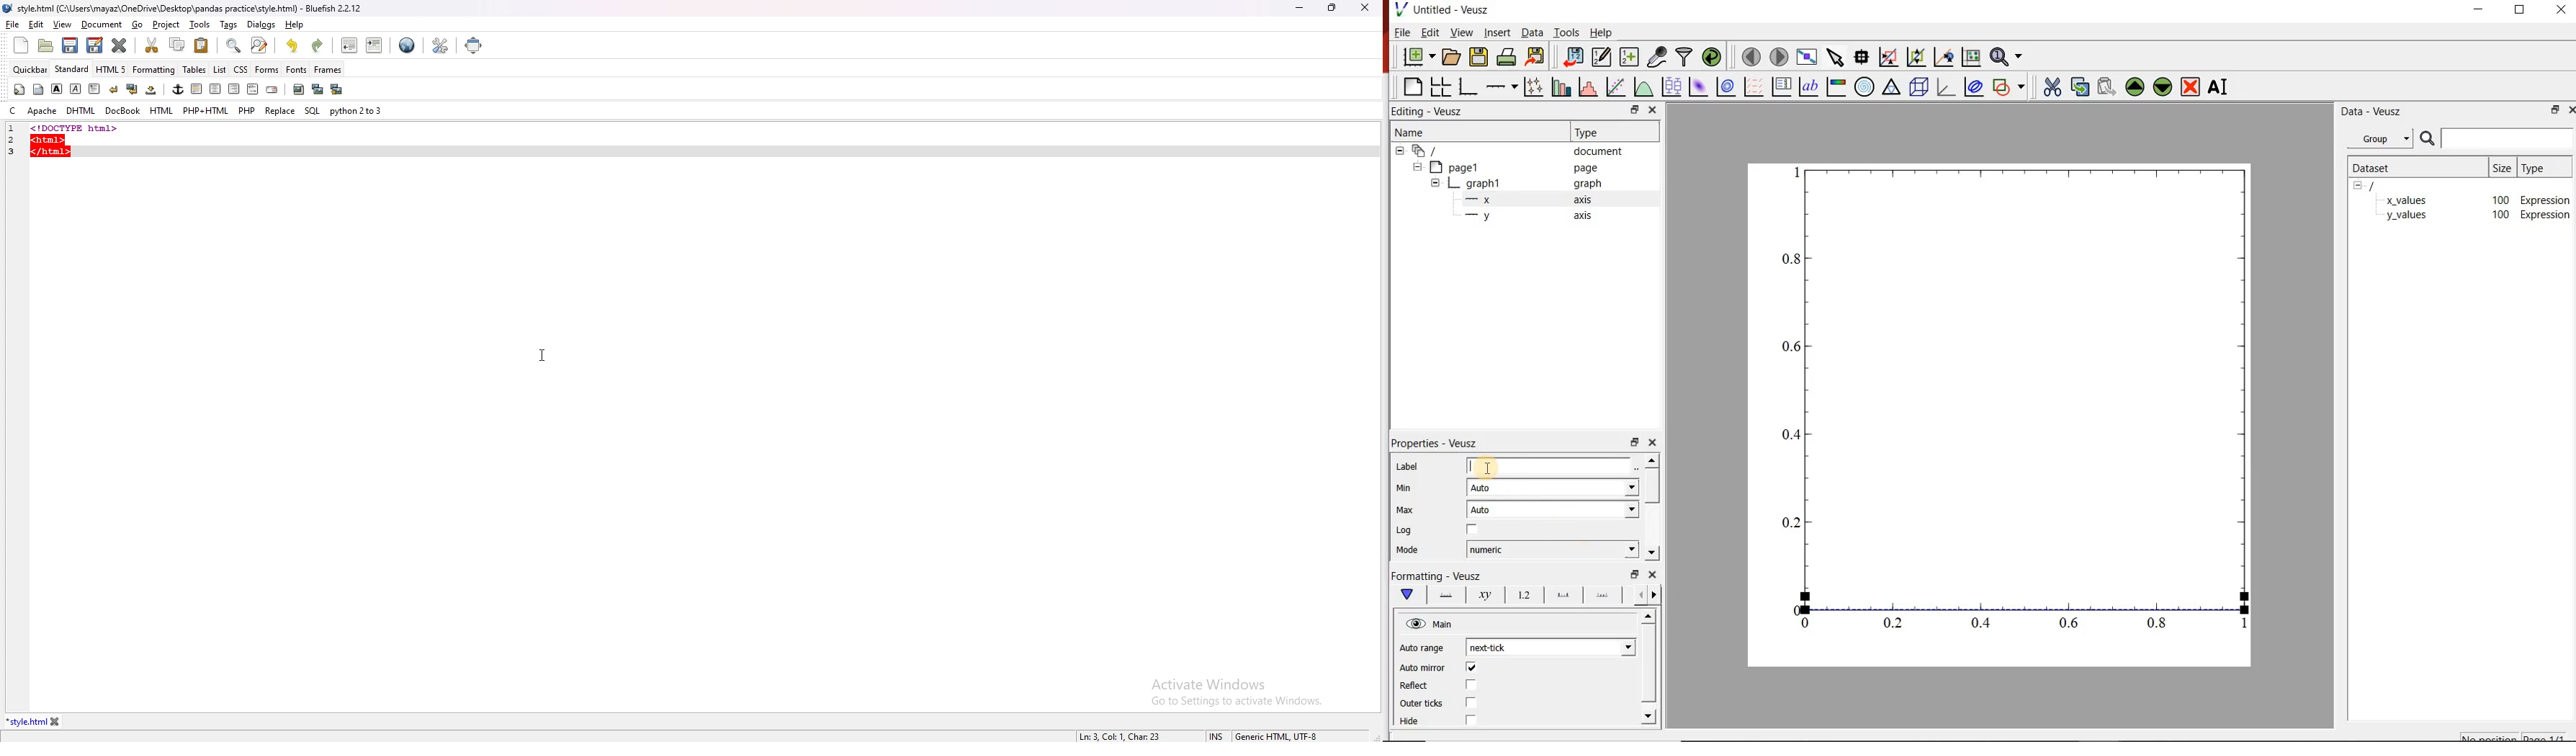  What do you see at coordinates (1365, 7) in the screenshot?
I see `close` at bounding box center [1365, 7].